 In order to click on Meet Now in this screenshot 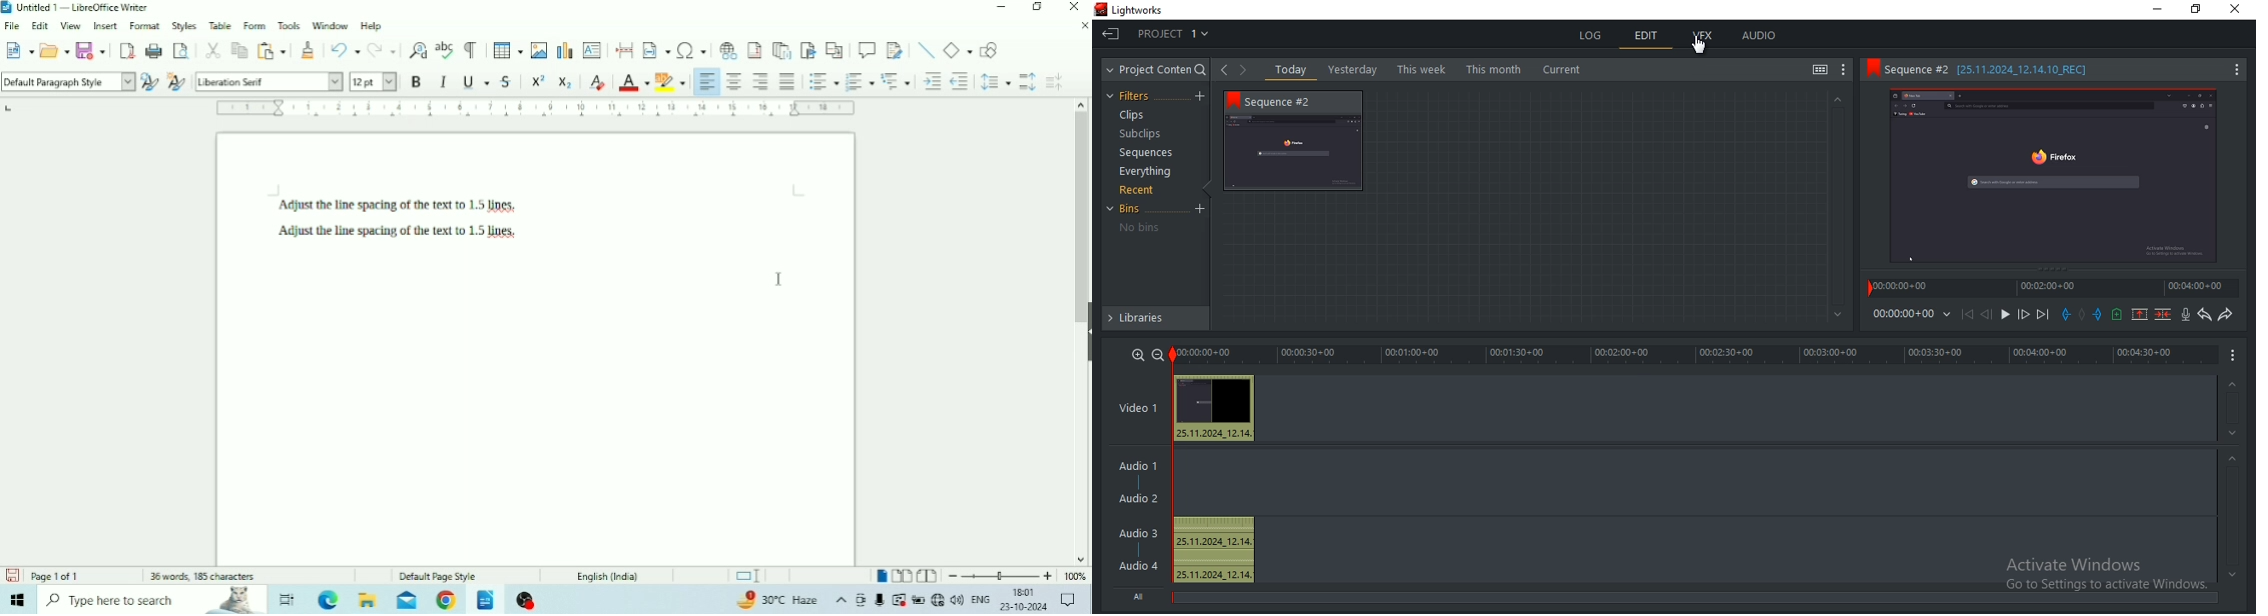, I will do `click(862, 600)`.